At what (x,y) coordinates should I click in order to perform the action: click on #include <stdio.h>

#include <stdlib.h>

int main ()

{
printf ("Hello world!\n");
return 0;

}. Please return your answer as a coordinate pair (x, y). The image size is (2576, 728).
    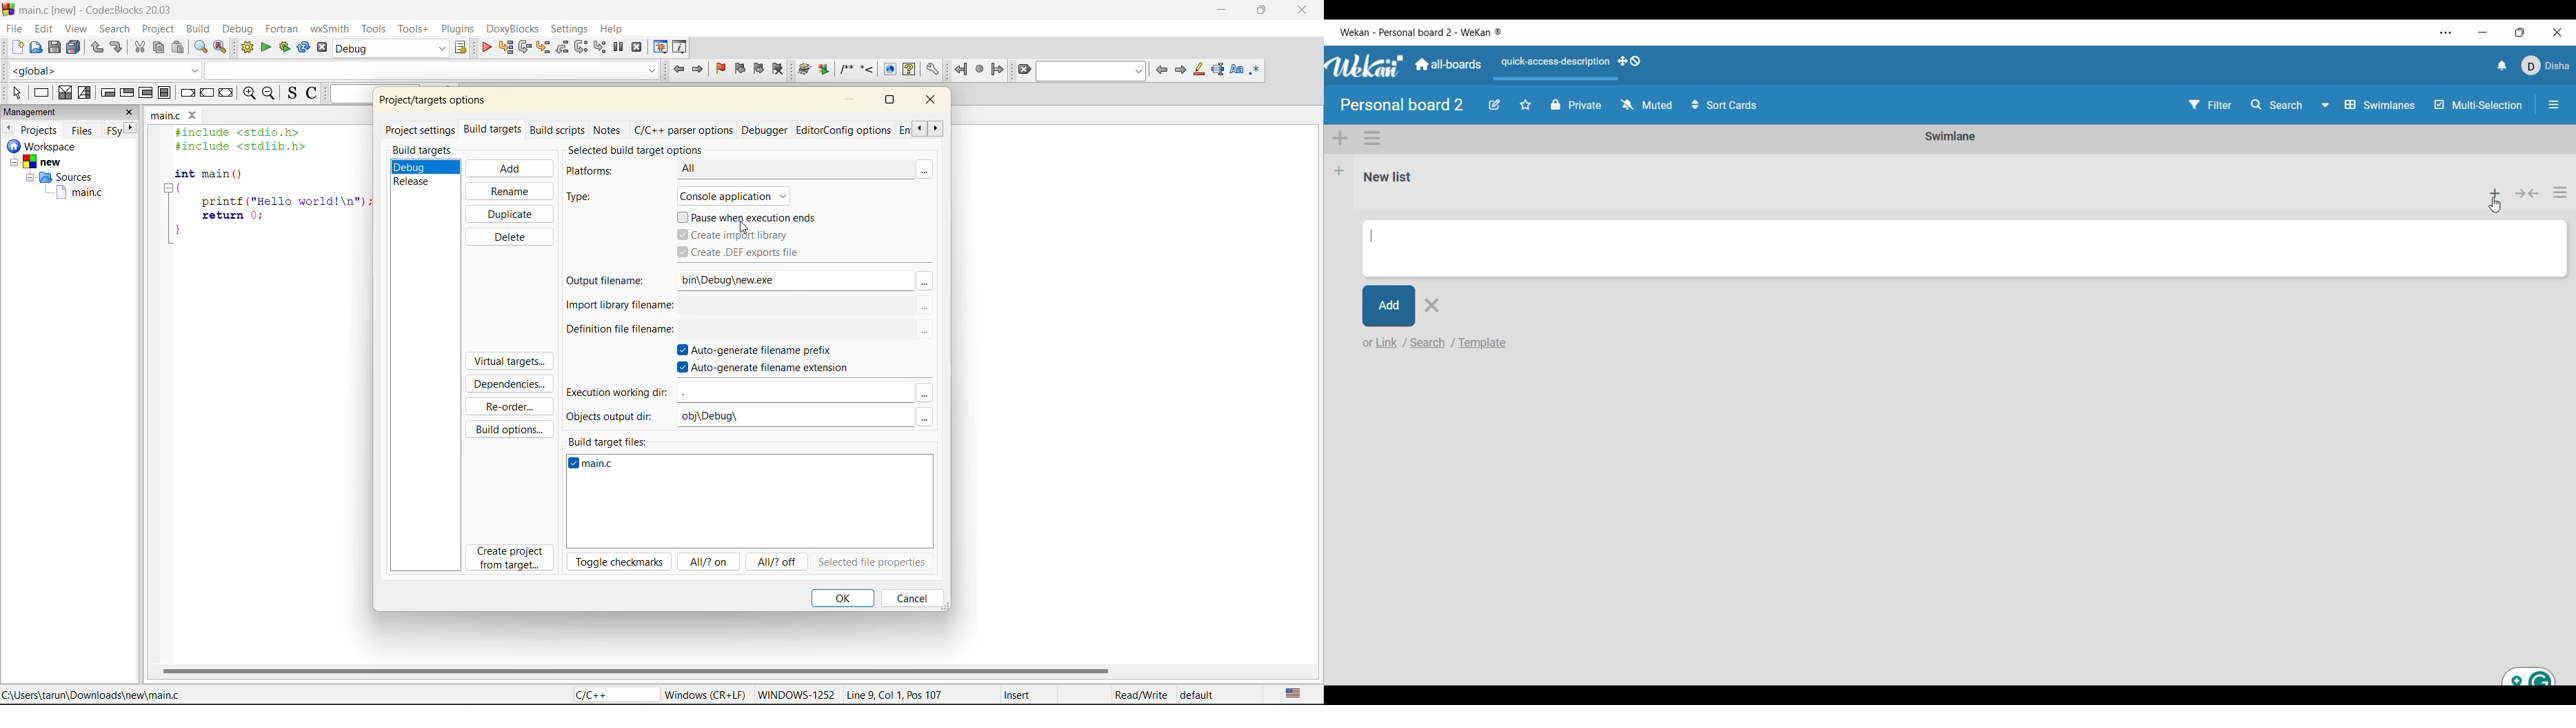
    Looking at the image, I should click on (267, 188).